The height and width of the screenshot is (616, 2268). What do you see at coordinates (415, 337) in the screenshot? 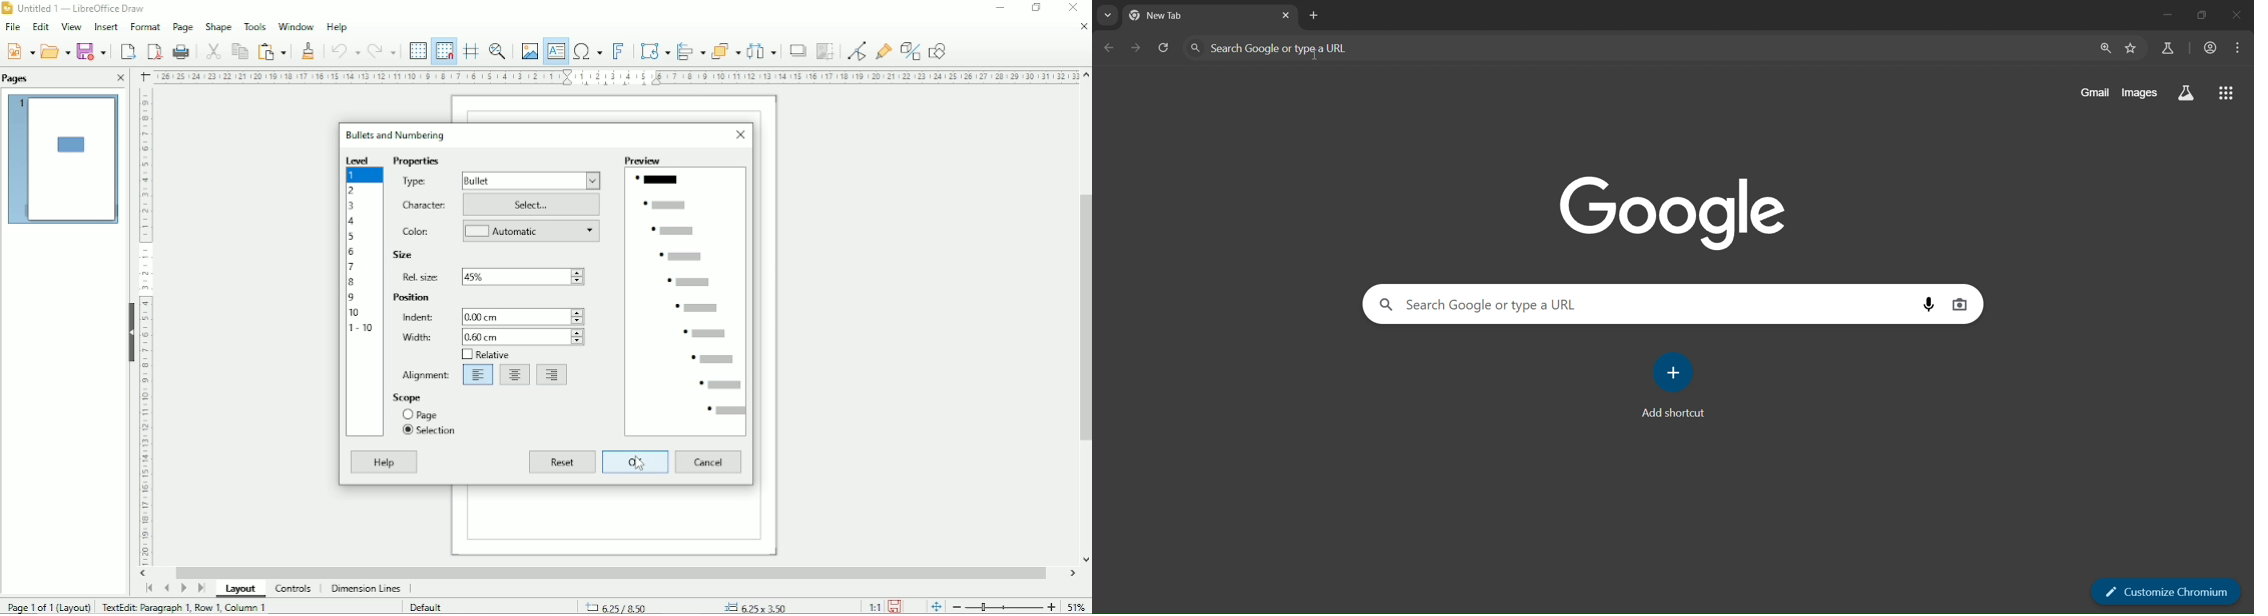
I see `Width` at bounding box center [415, 337].